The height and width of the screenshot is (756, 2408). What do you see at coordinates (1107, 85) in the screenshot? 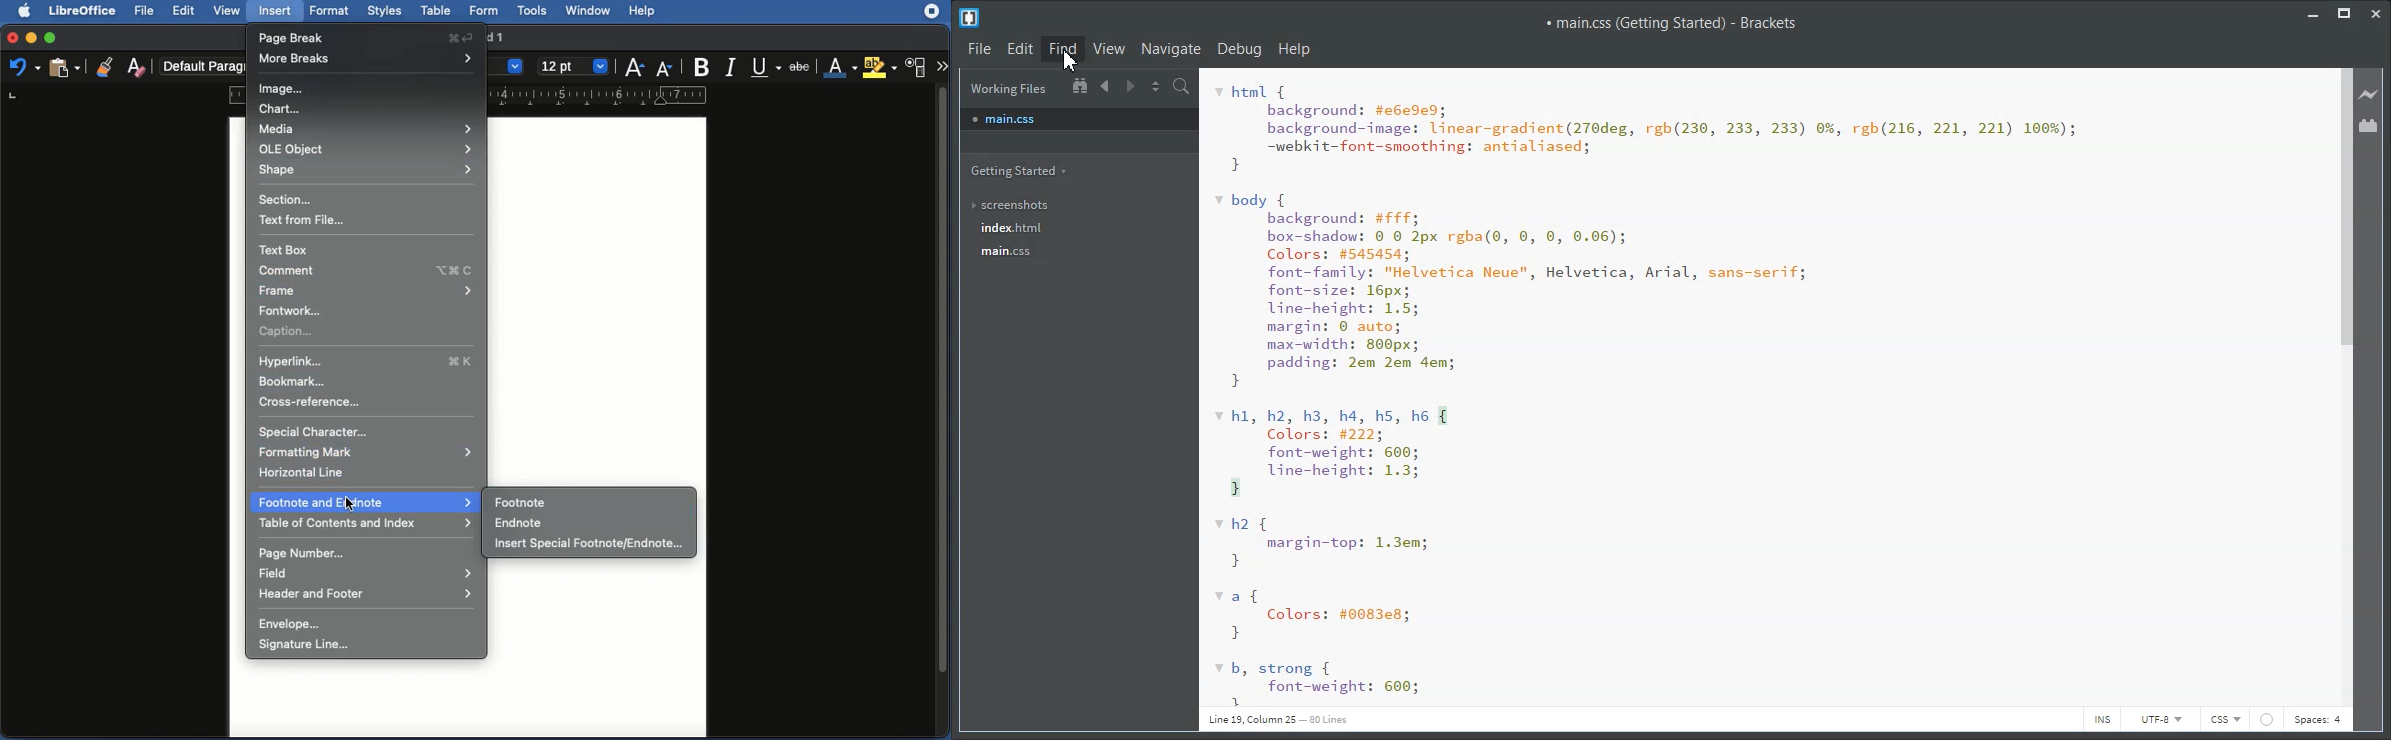
I see `Navigate Backward` at bounding box center [1107, 85].